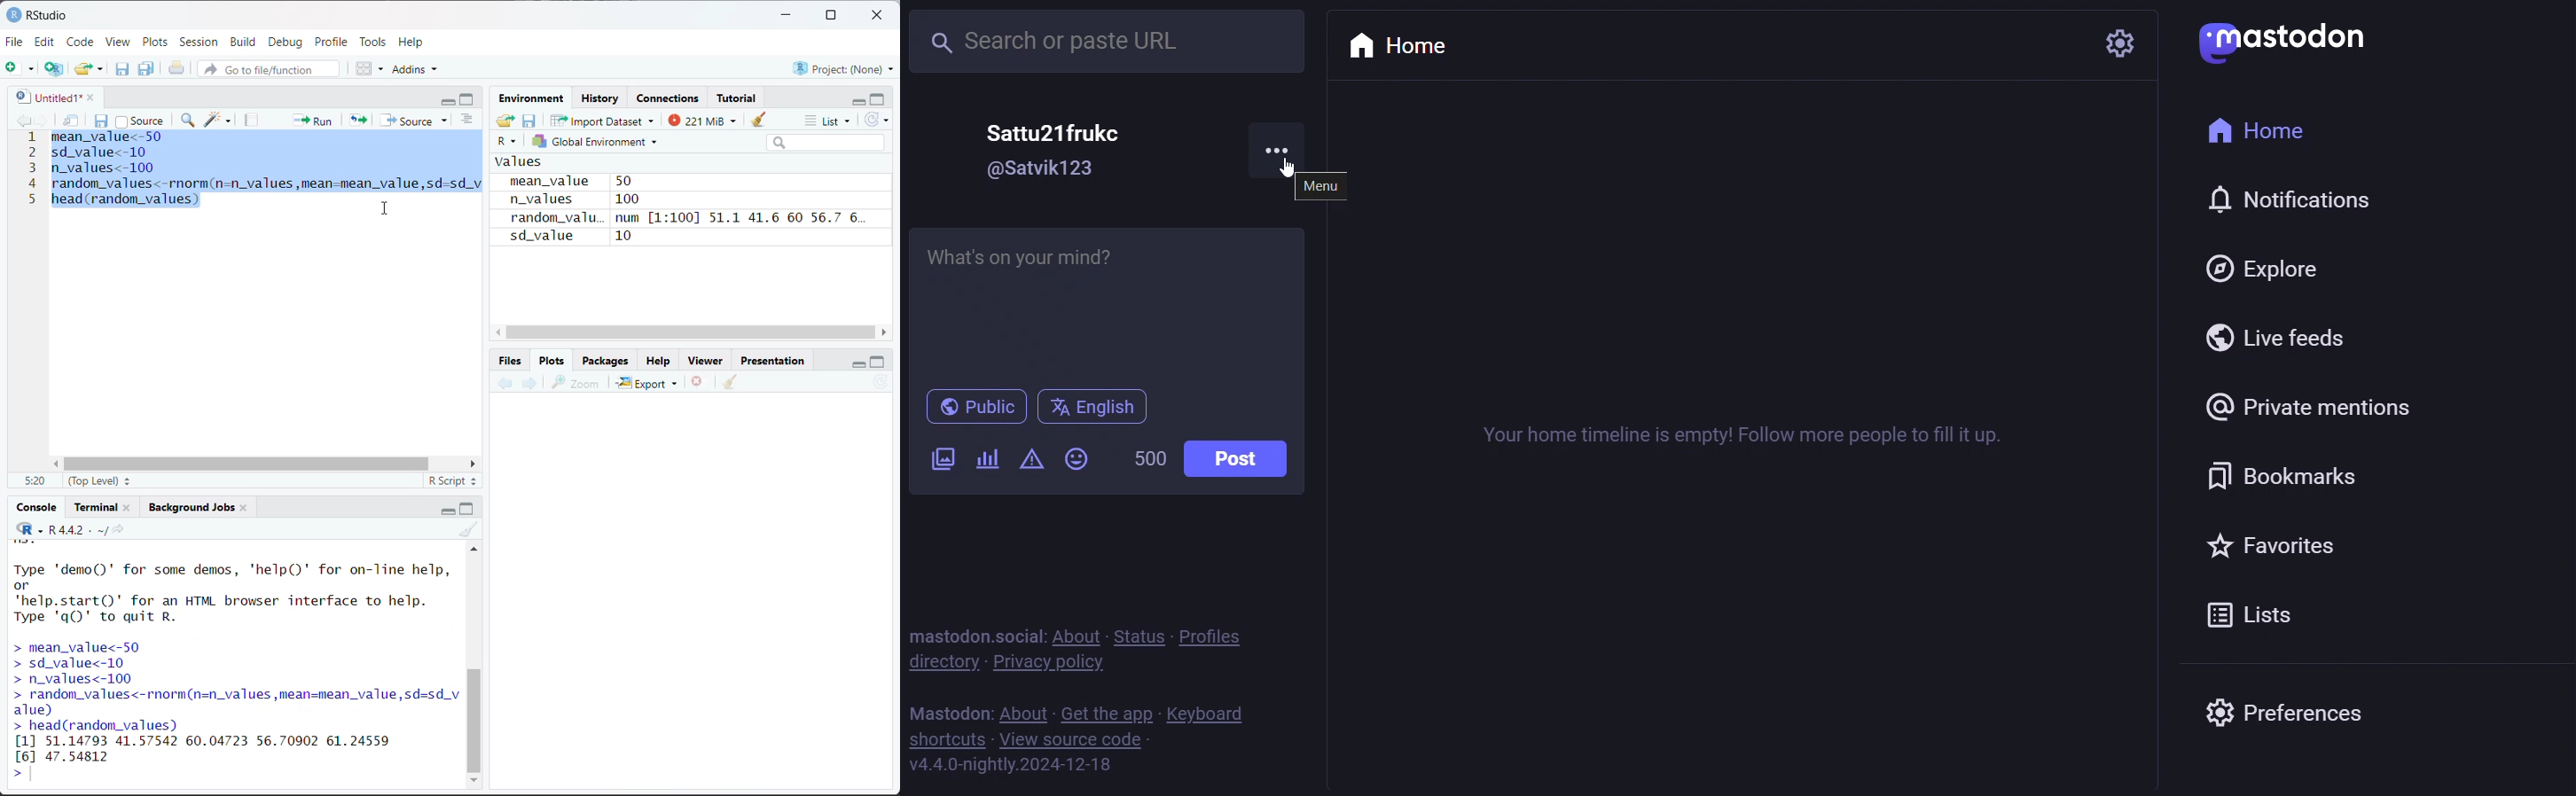 The width and height of the screenshot is (2576, 812). I want to click on line number, so click(31, 169).